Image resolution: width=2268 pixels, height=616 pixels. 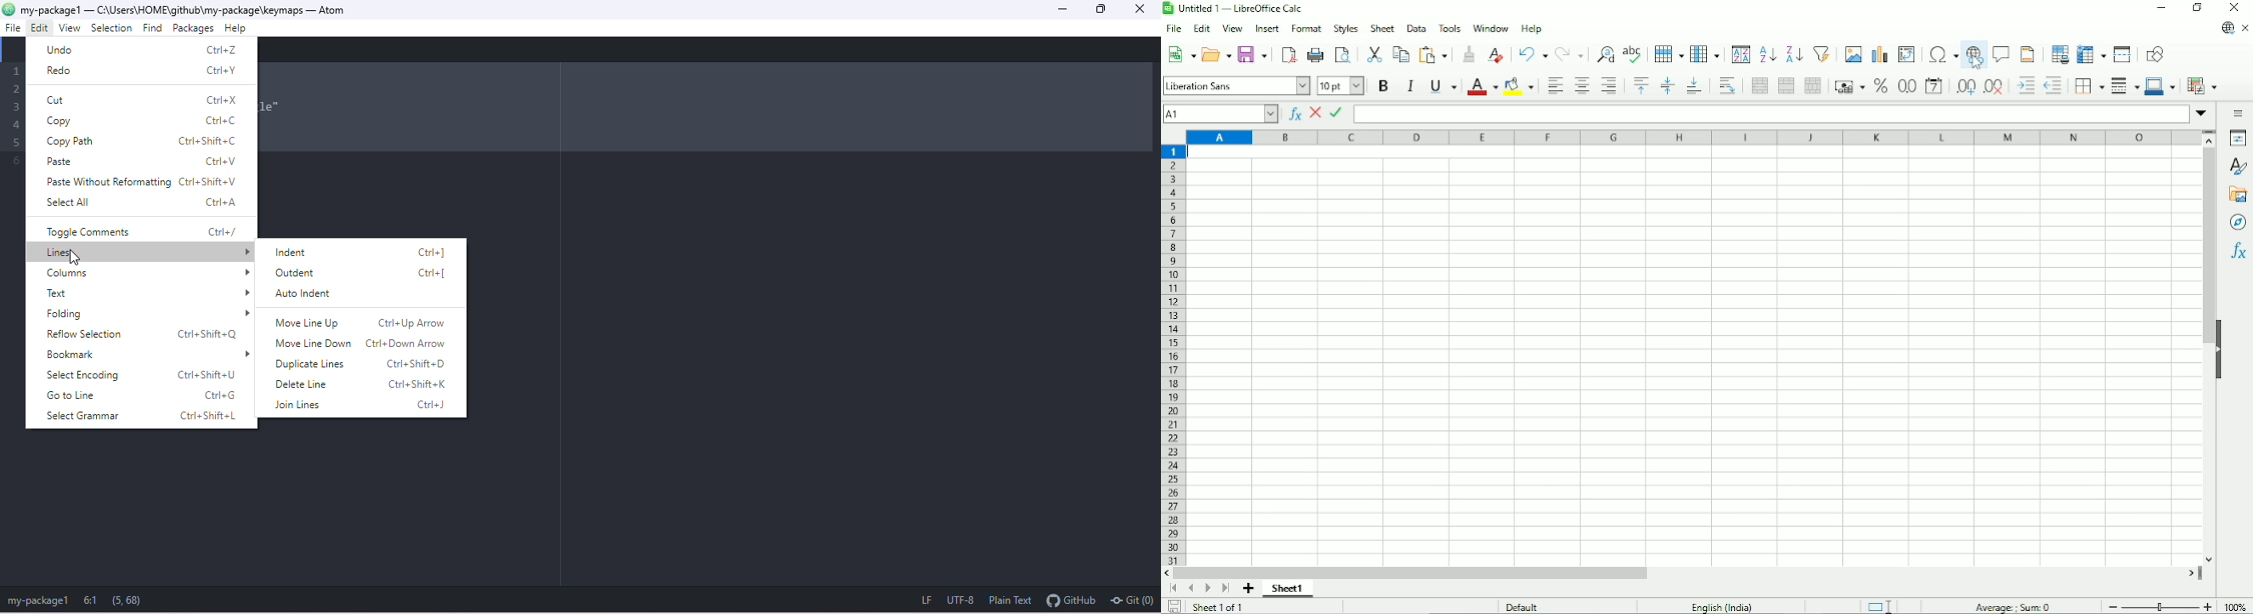 I want to click on Print, so click(x=1316, y=54).